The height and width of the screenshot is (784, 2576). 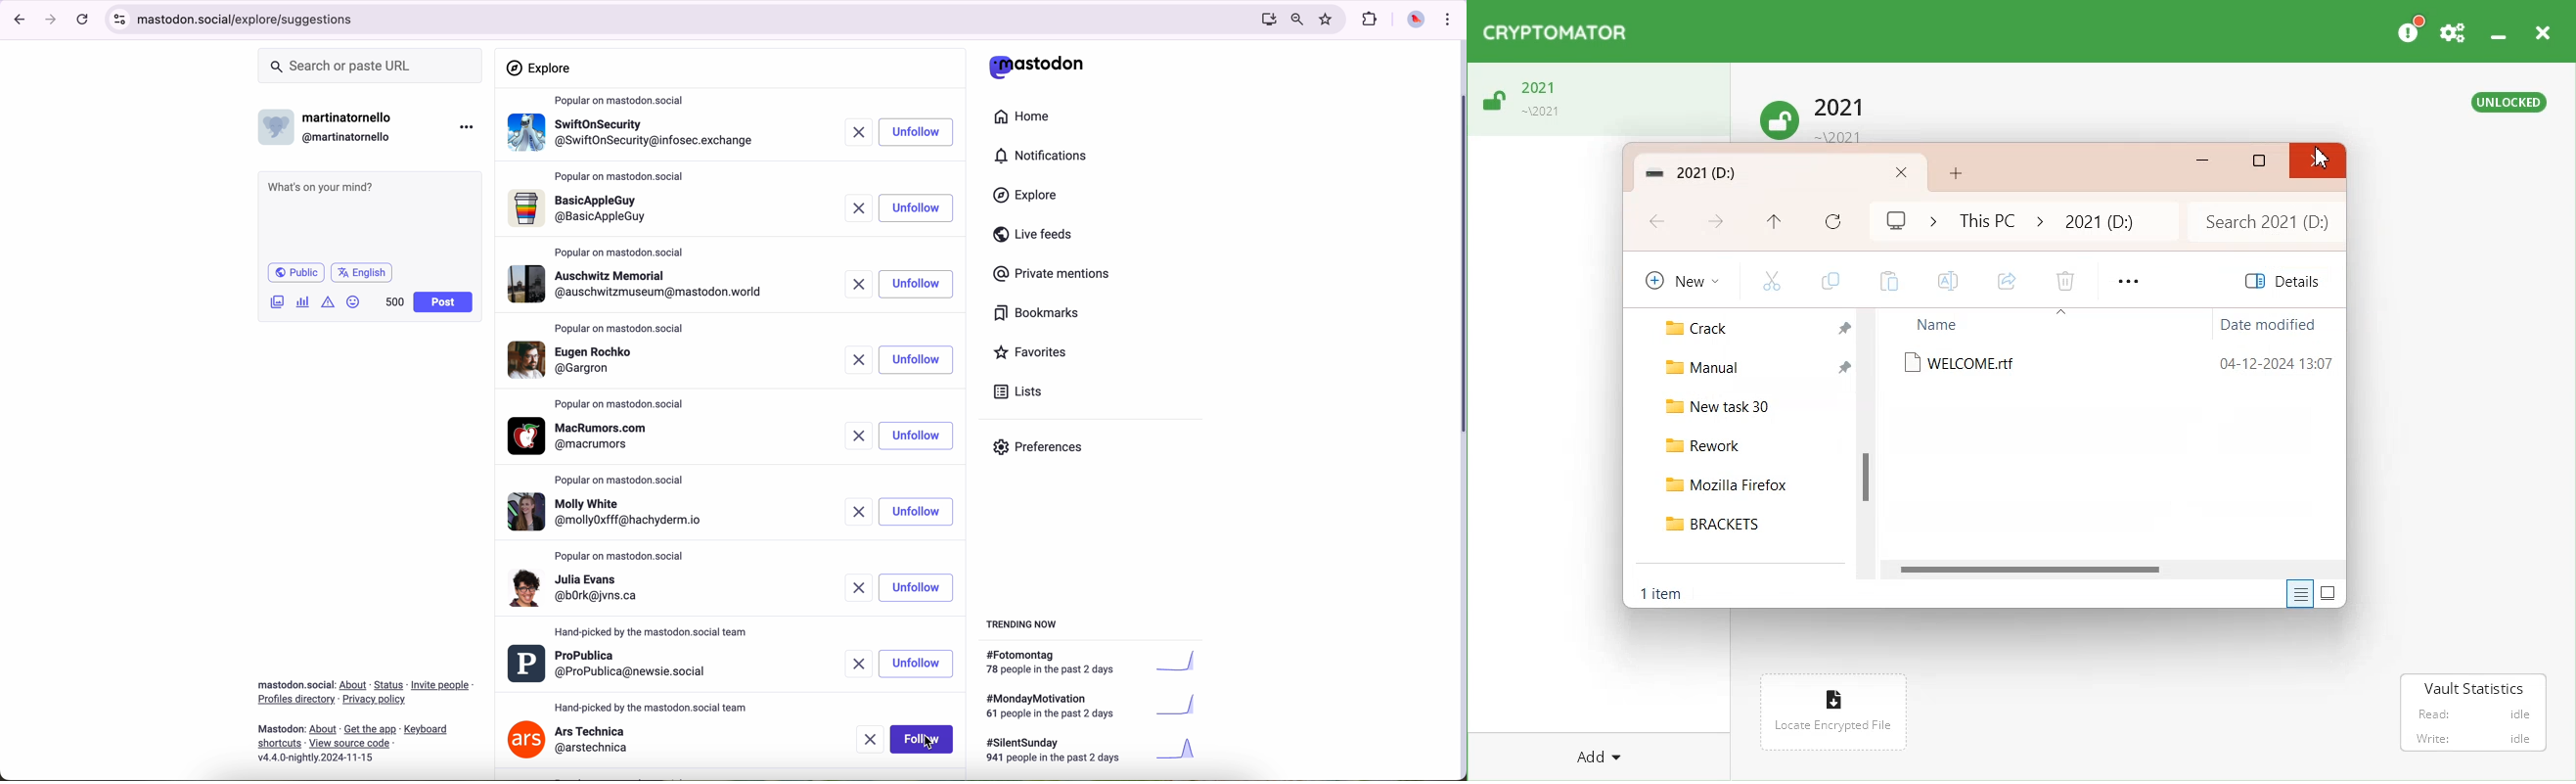 What do you see at coordinates (83, 20) in the screenshot?
I see `refresh page` at bounding box center [83, 20].